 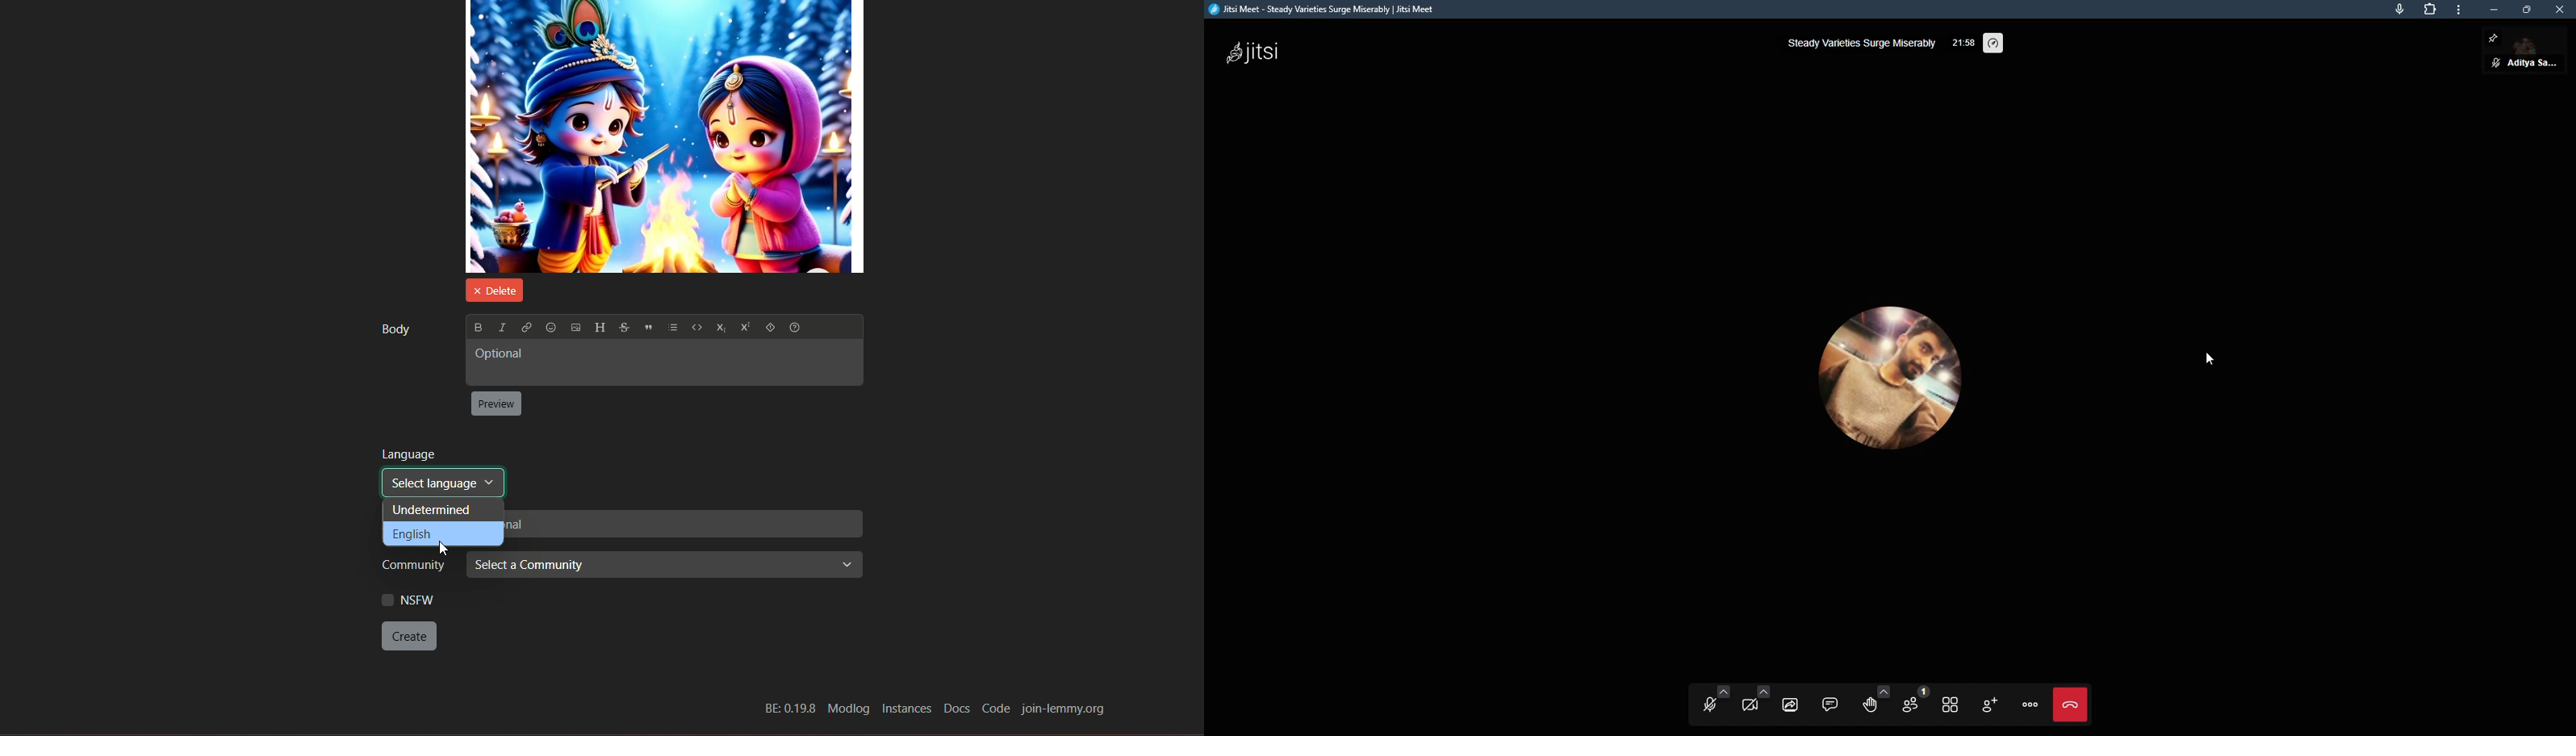 What do you see at coordinates (663, 566) in the screenshot?
I see `Select a community` at bounding box center [663, 566].